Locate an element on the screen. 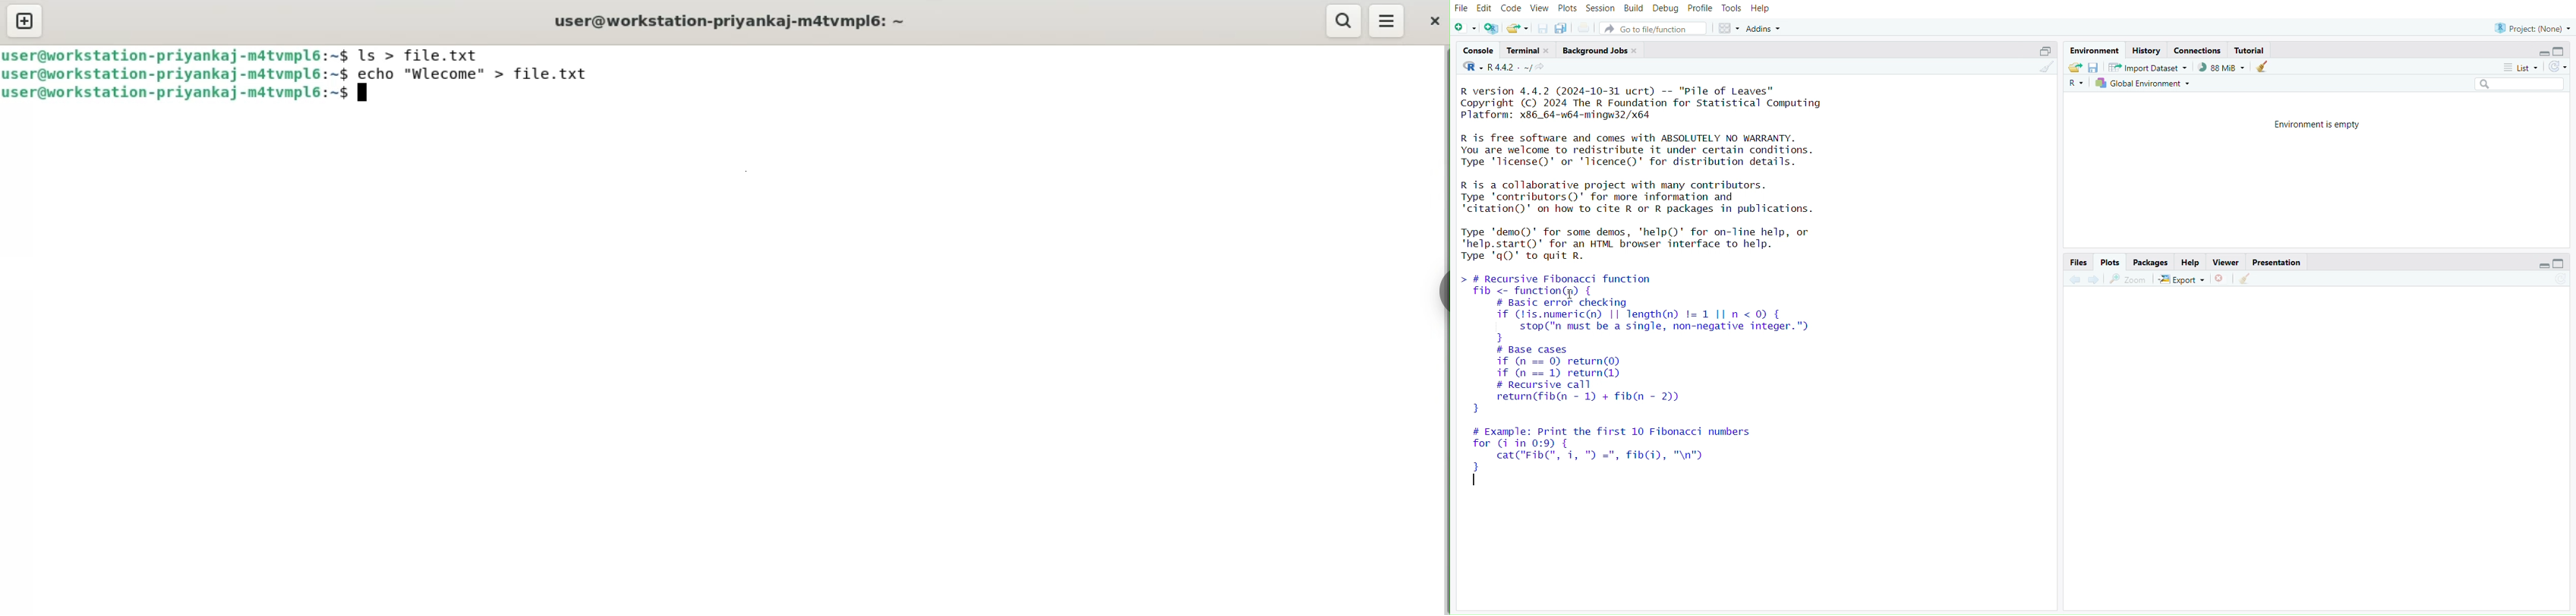  edit is located at coordinates (1486, 9).